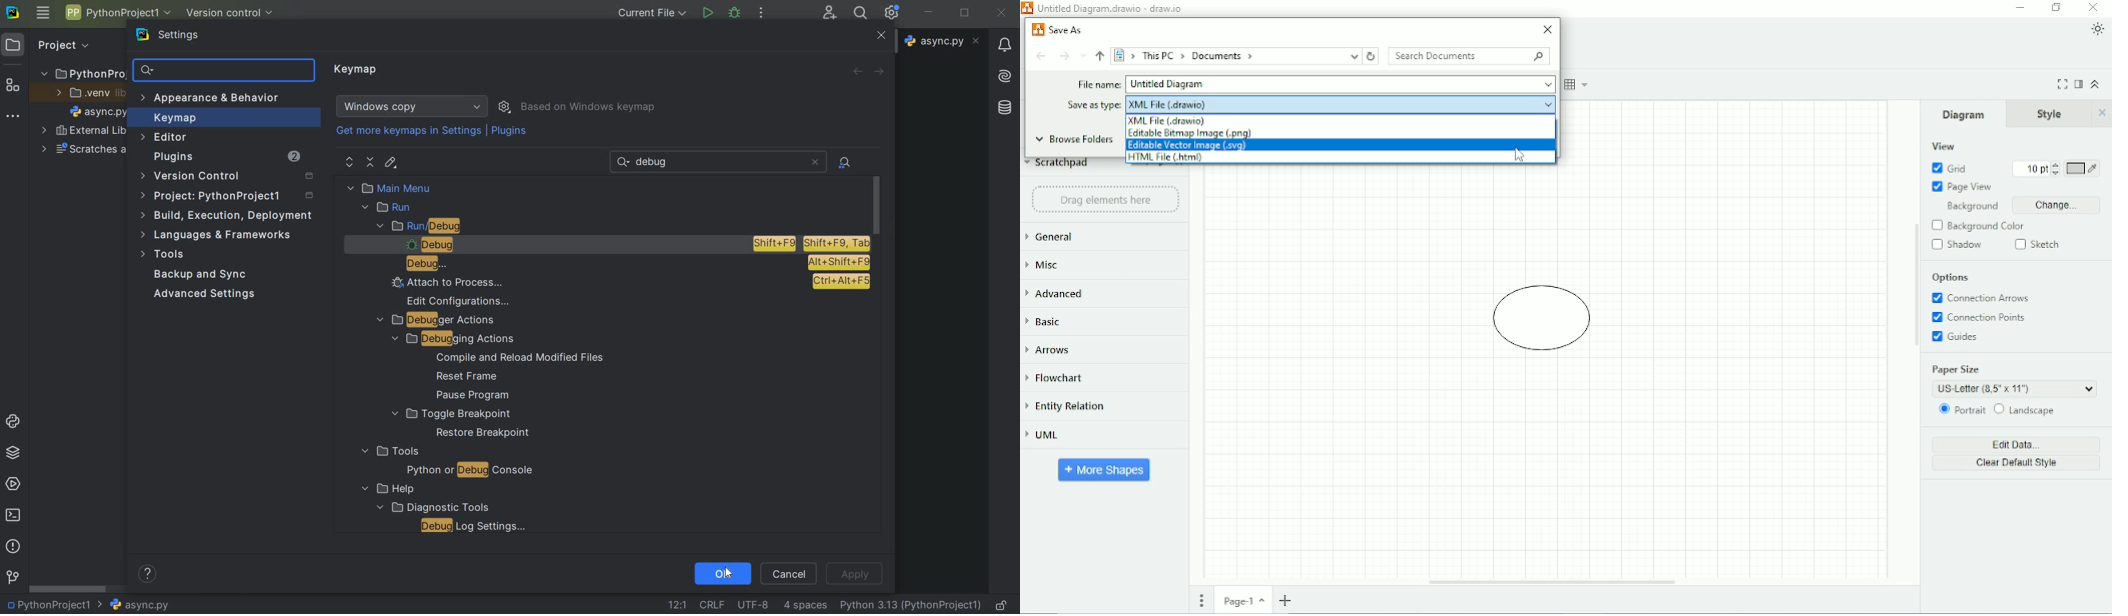  Describe the element at coordinates (220, 235) in the screenshot. I see `Languages and Frameworks` at that location.